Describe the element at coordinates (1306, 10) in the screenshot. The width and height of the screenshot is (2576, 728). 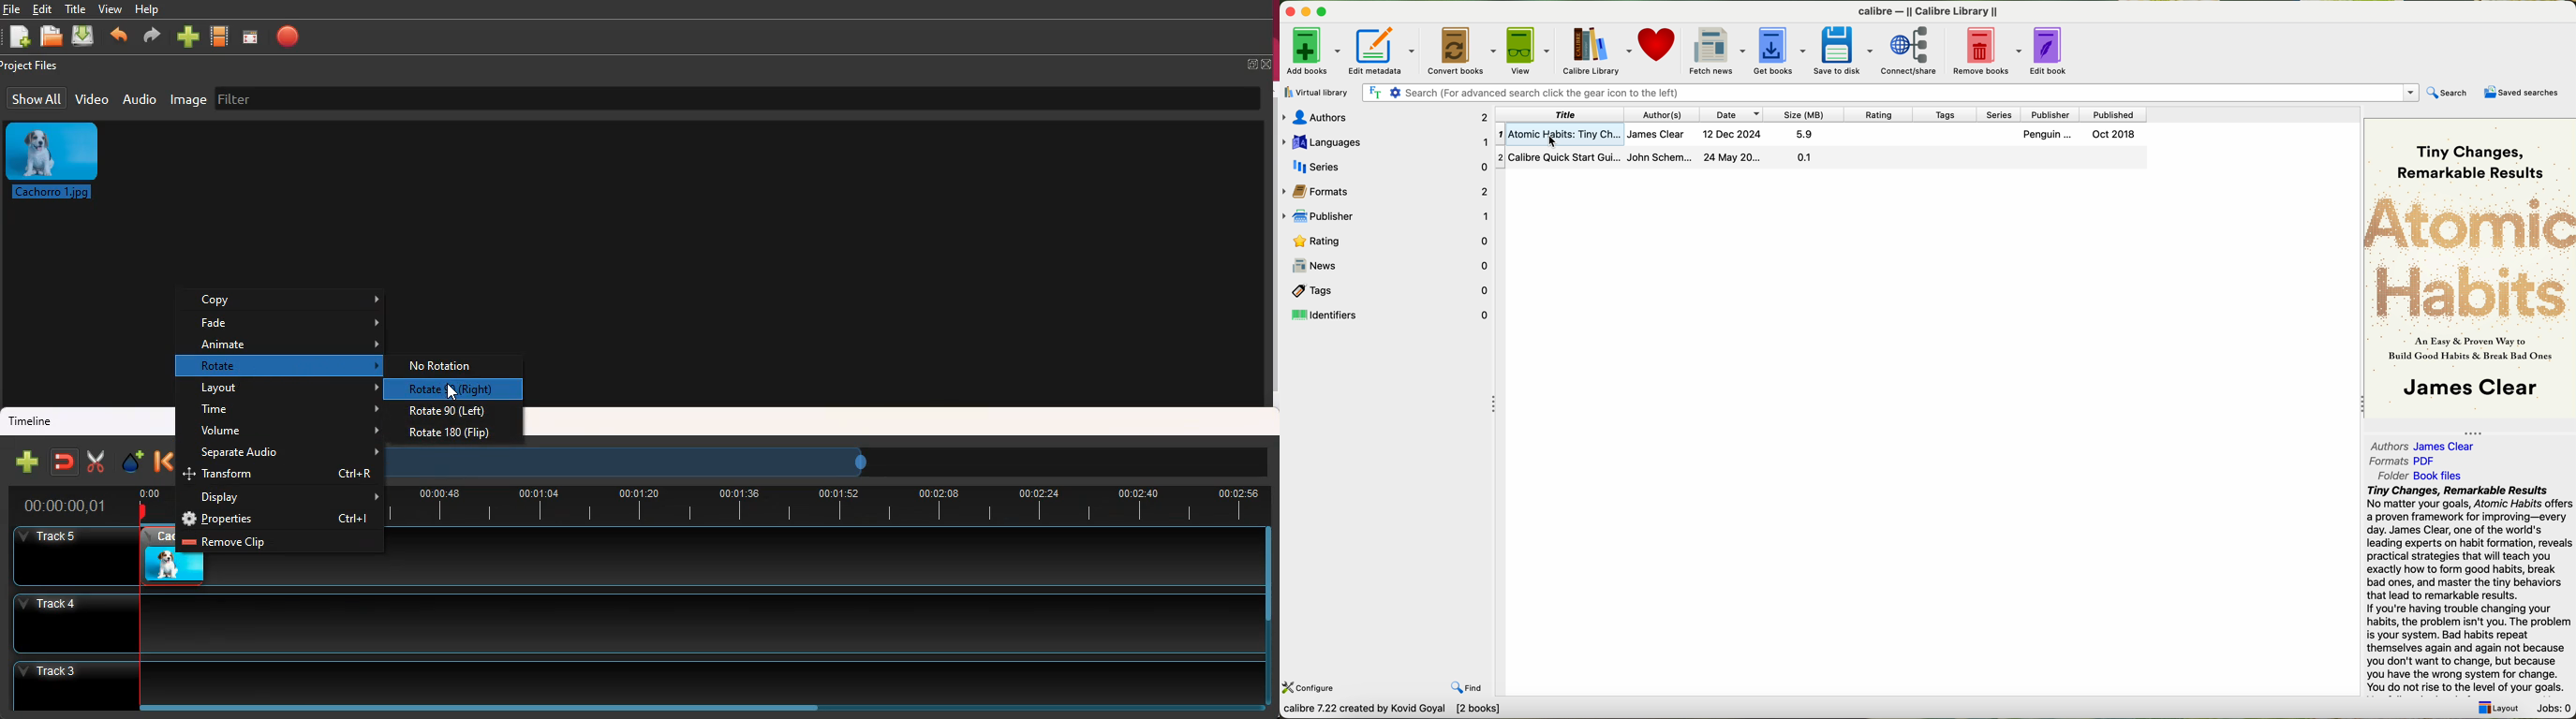
I see `minimize` at that location.